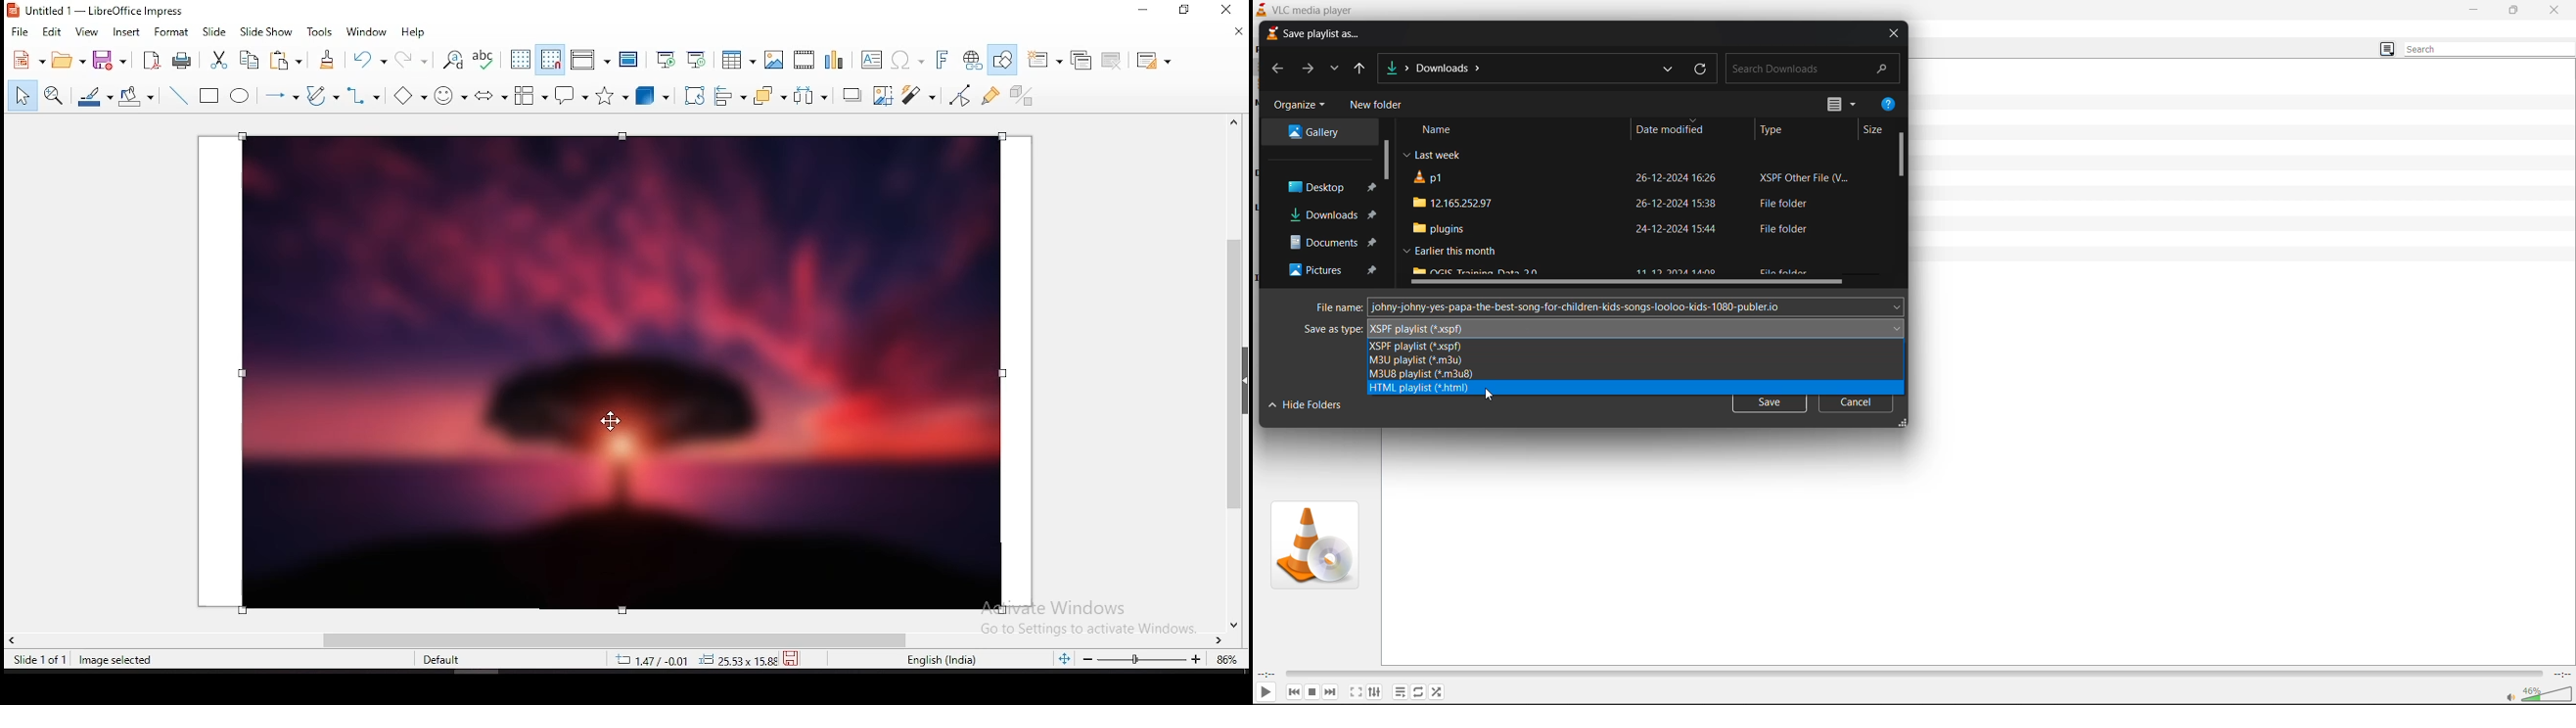 Image resolution: width=2576 pixels, height=728 pixels. I want to click on insert, so click(126, 32).